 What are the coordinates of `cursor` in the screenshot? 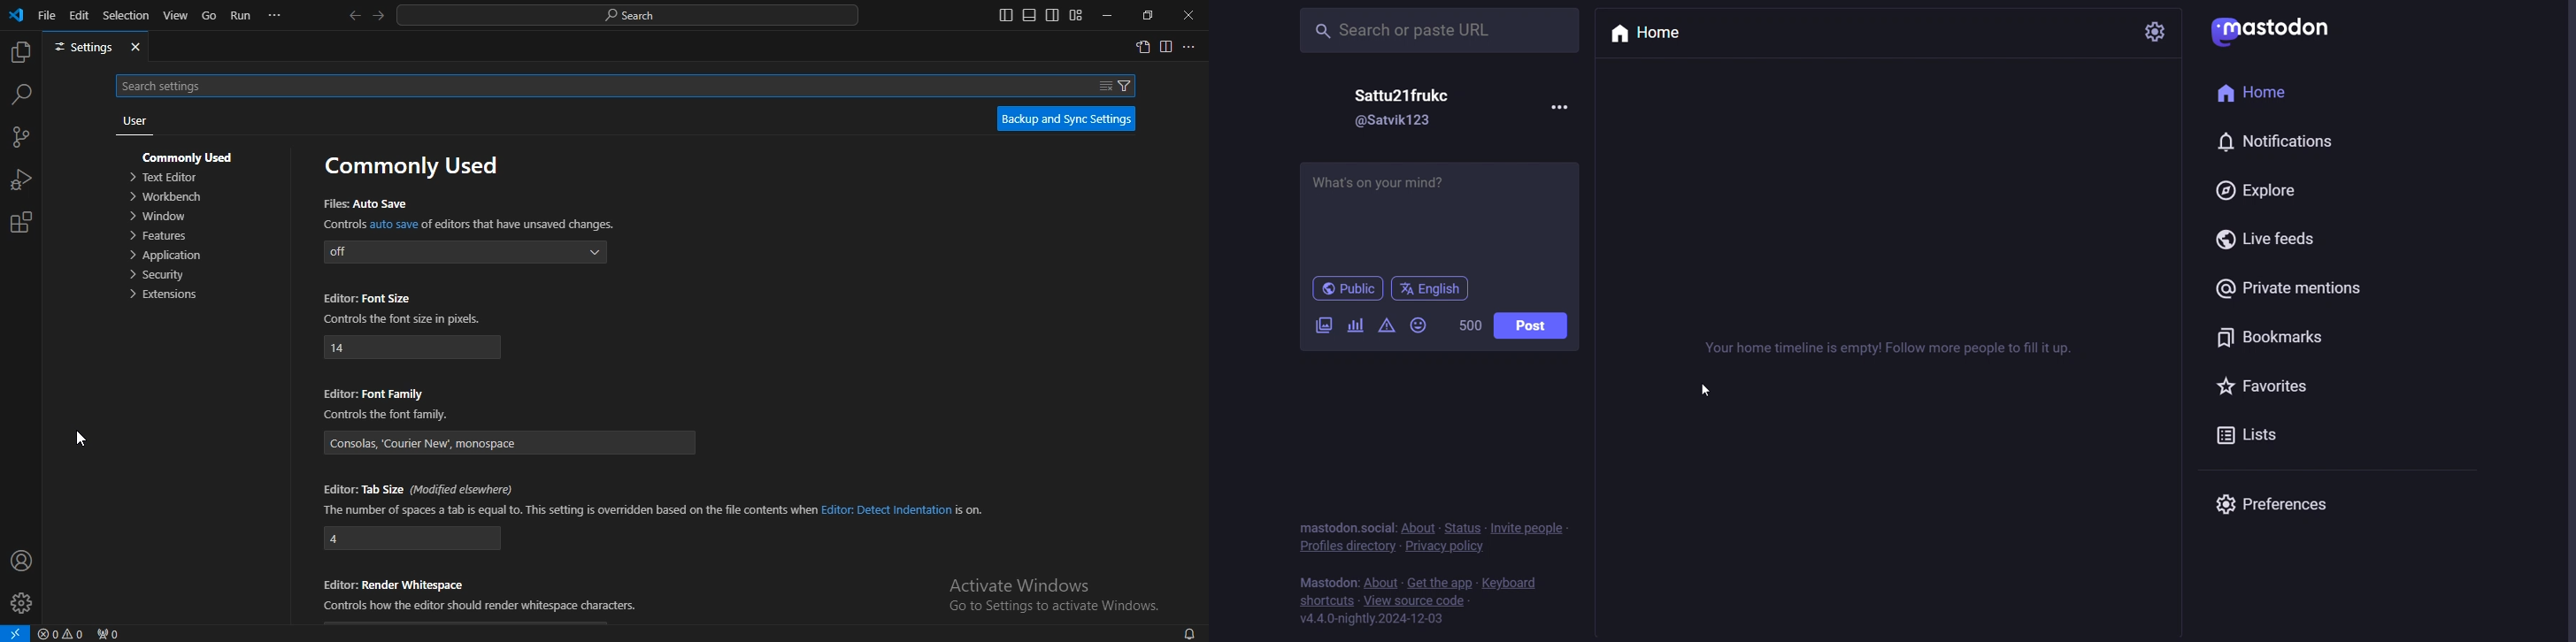 It's located at (79, 440).